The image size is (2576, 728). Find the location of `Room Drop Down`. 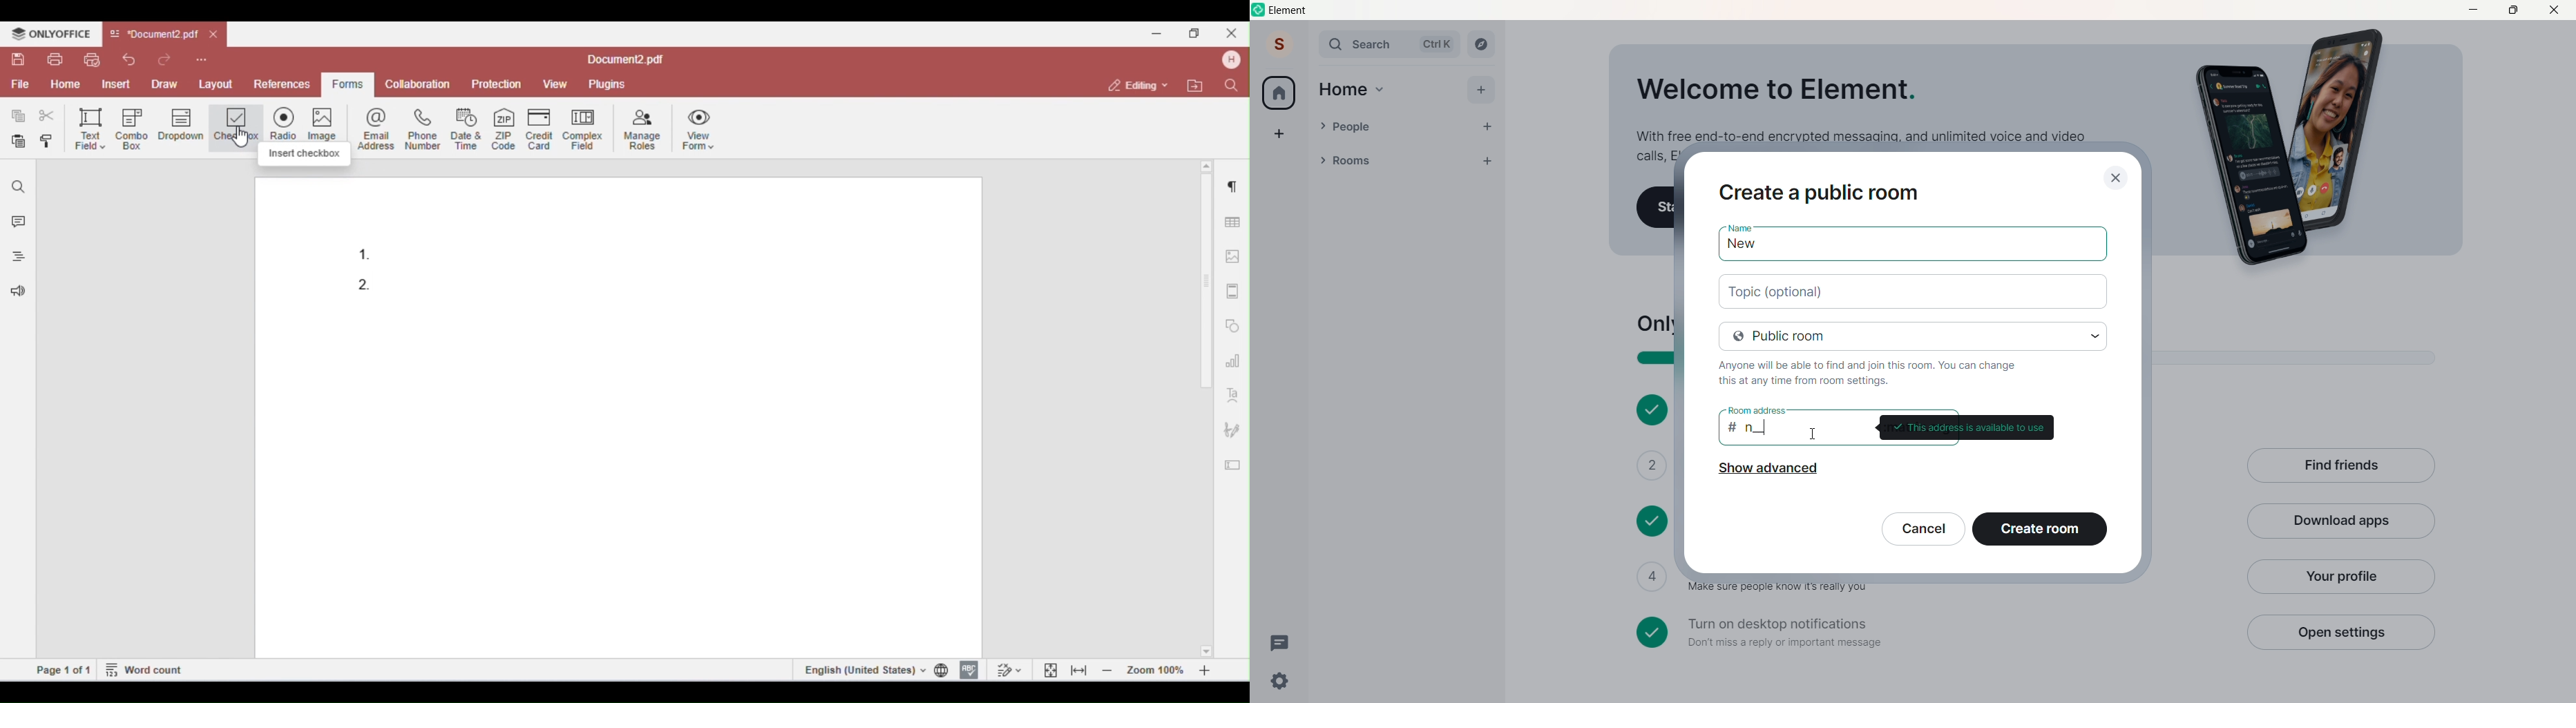

Room Drop Down is located at coordinates (1323, 160).